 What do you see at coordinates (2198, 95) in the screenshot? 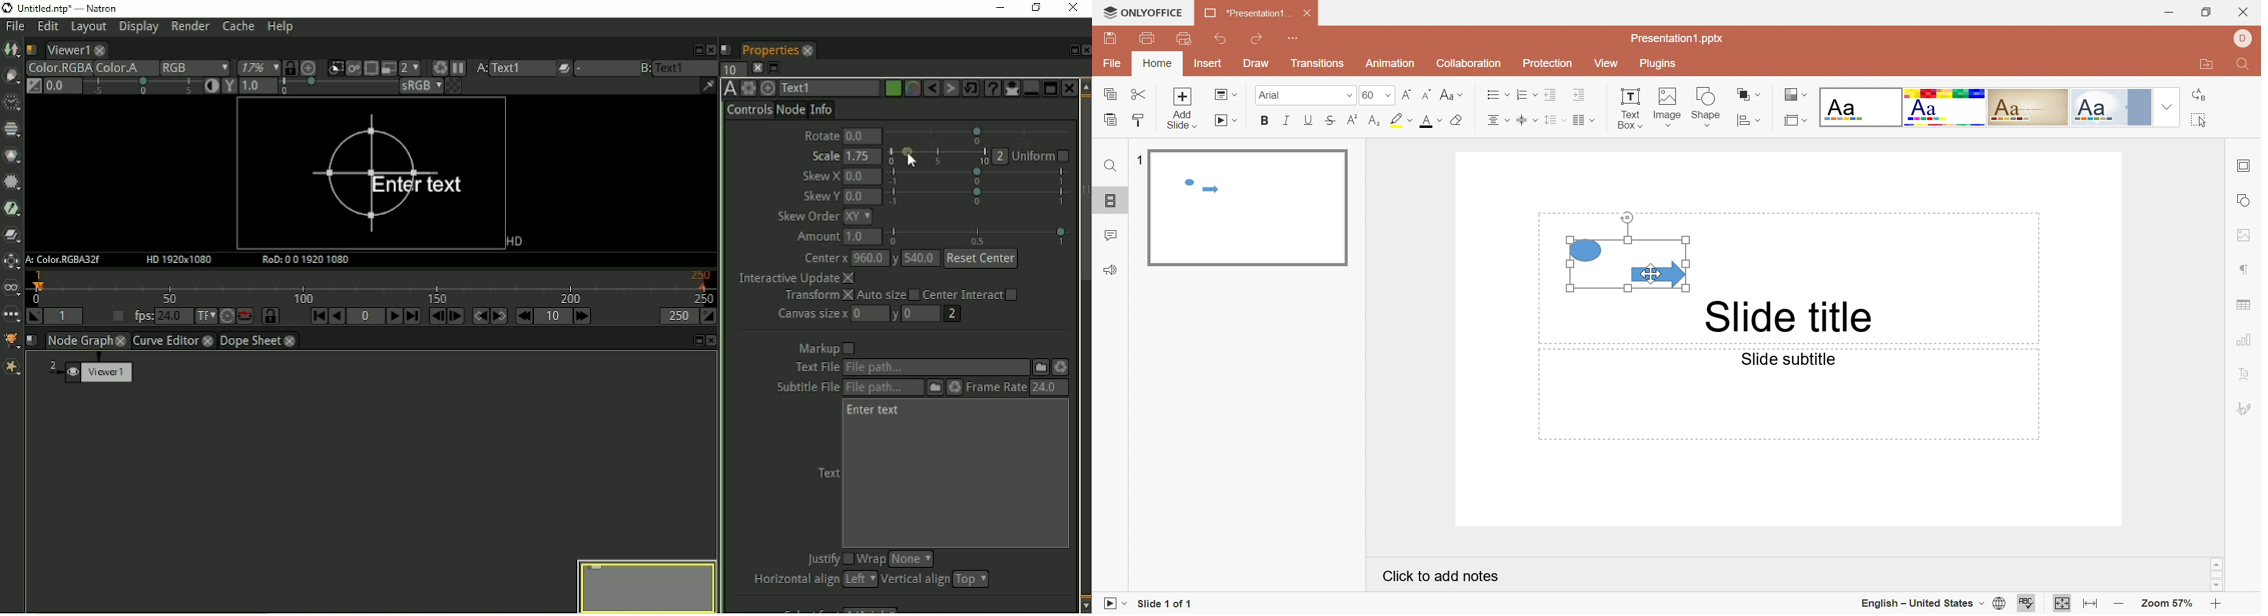
I see `Replace` at bounding box center [2198, 95].